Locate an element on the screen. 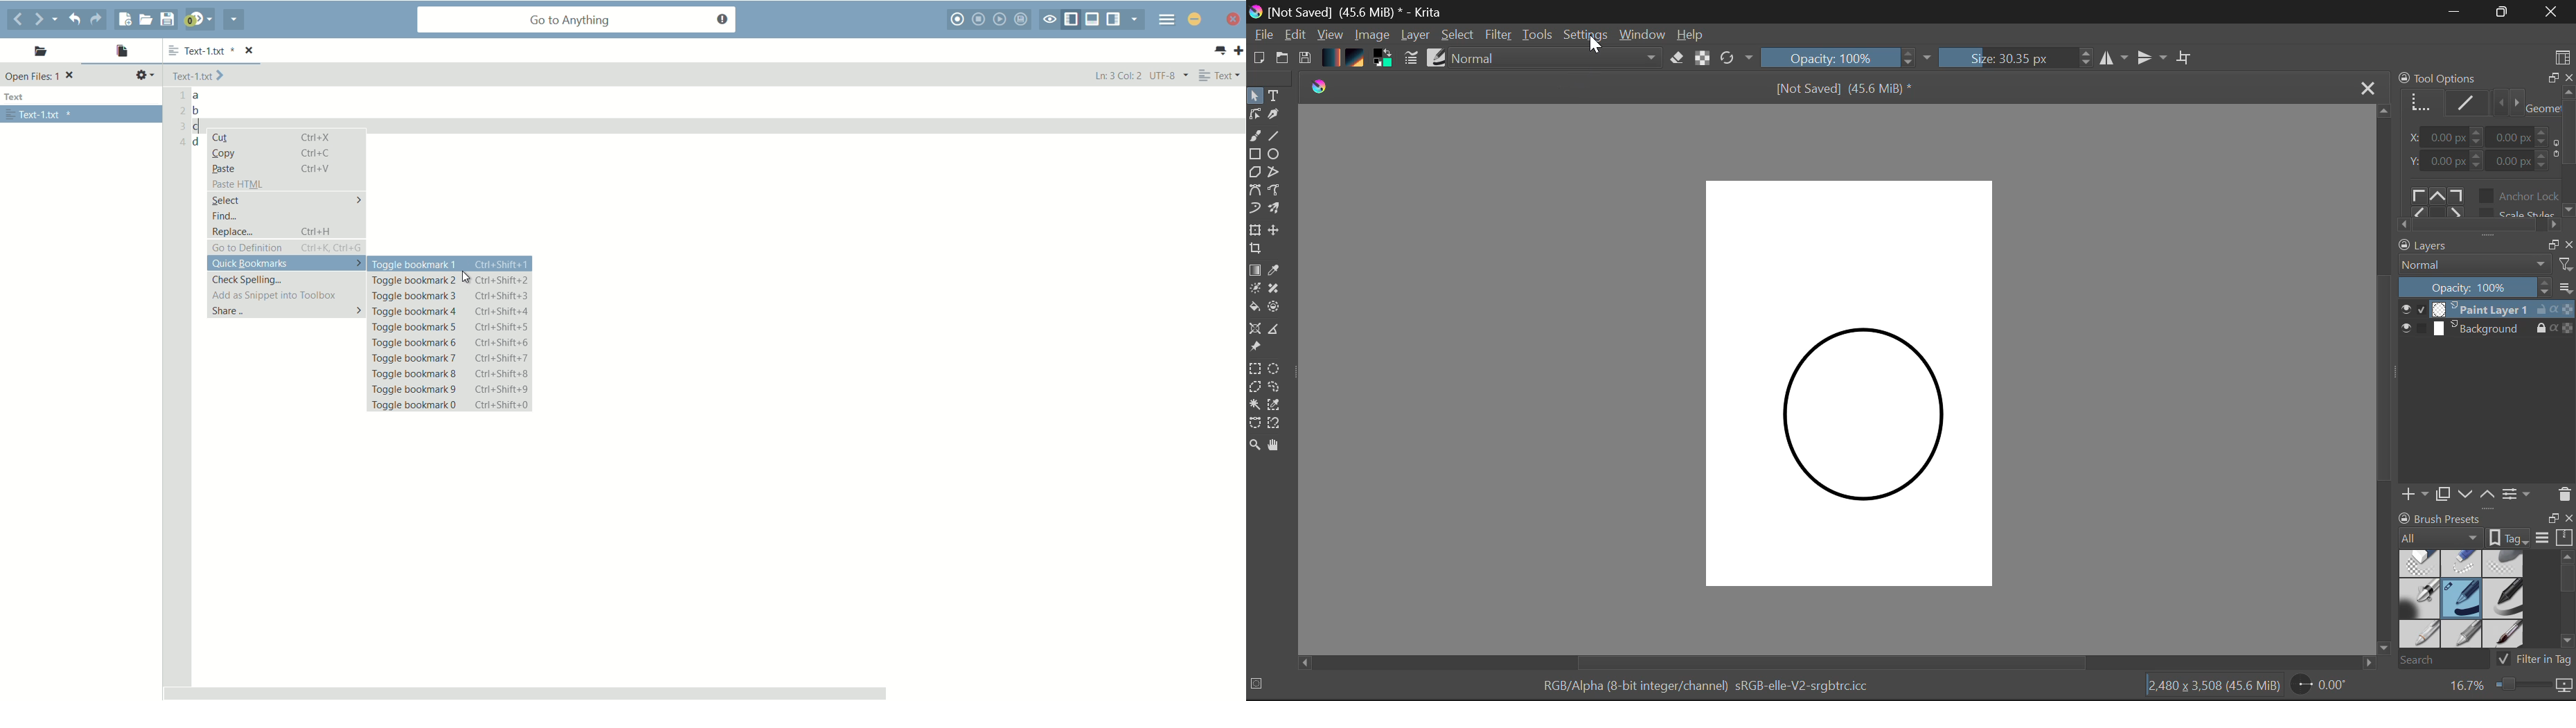 This screenshot has height=728, width=2576. Docket Scroll Bar is located at coordinates (2567, 600).